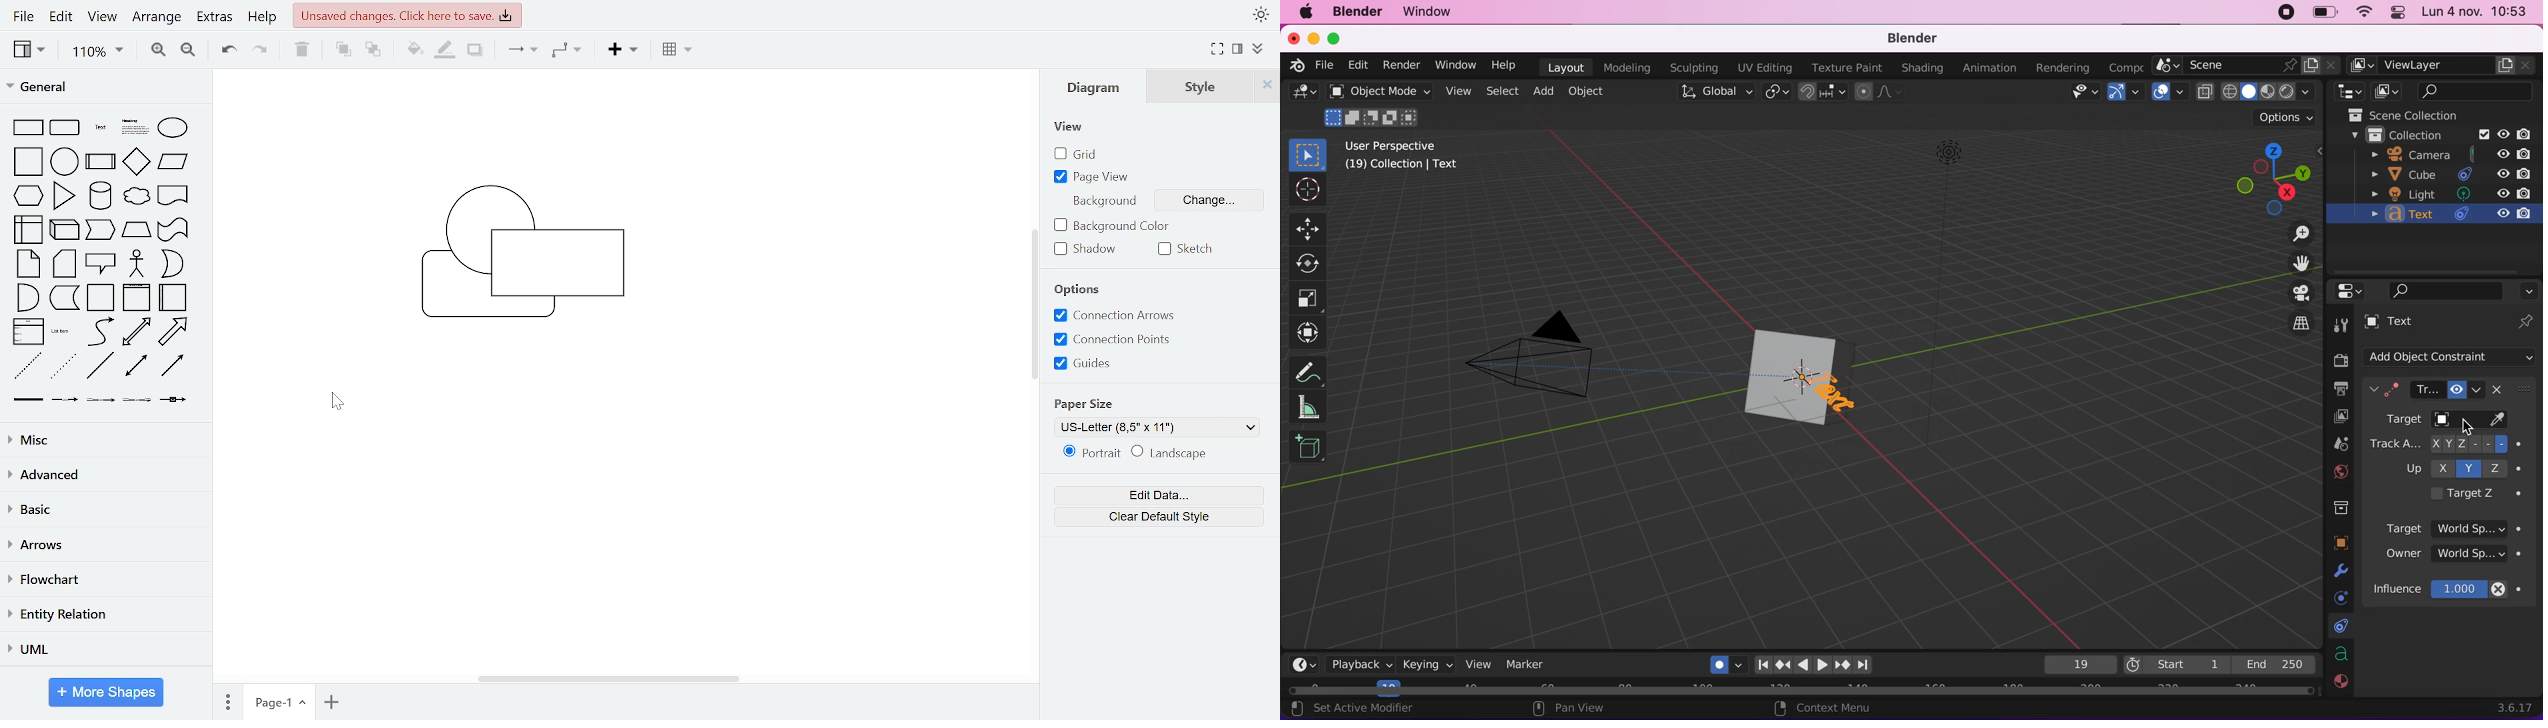 The image size is (2548, 728). Describe the element at coordinates (1092, 177) in the screenshot. I see `page view` at that location.